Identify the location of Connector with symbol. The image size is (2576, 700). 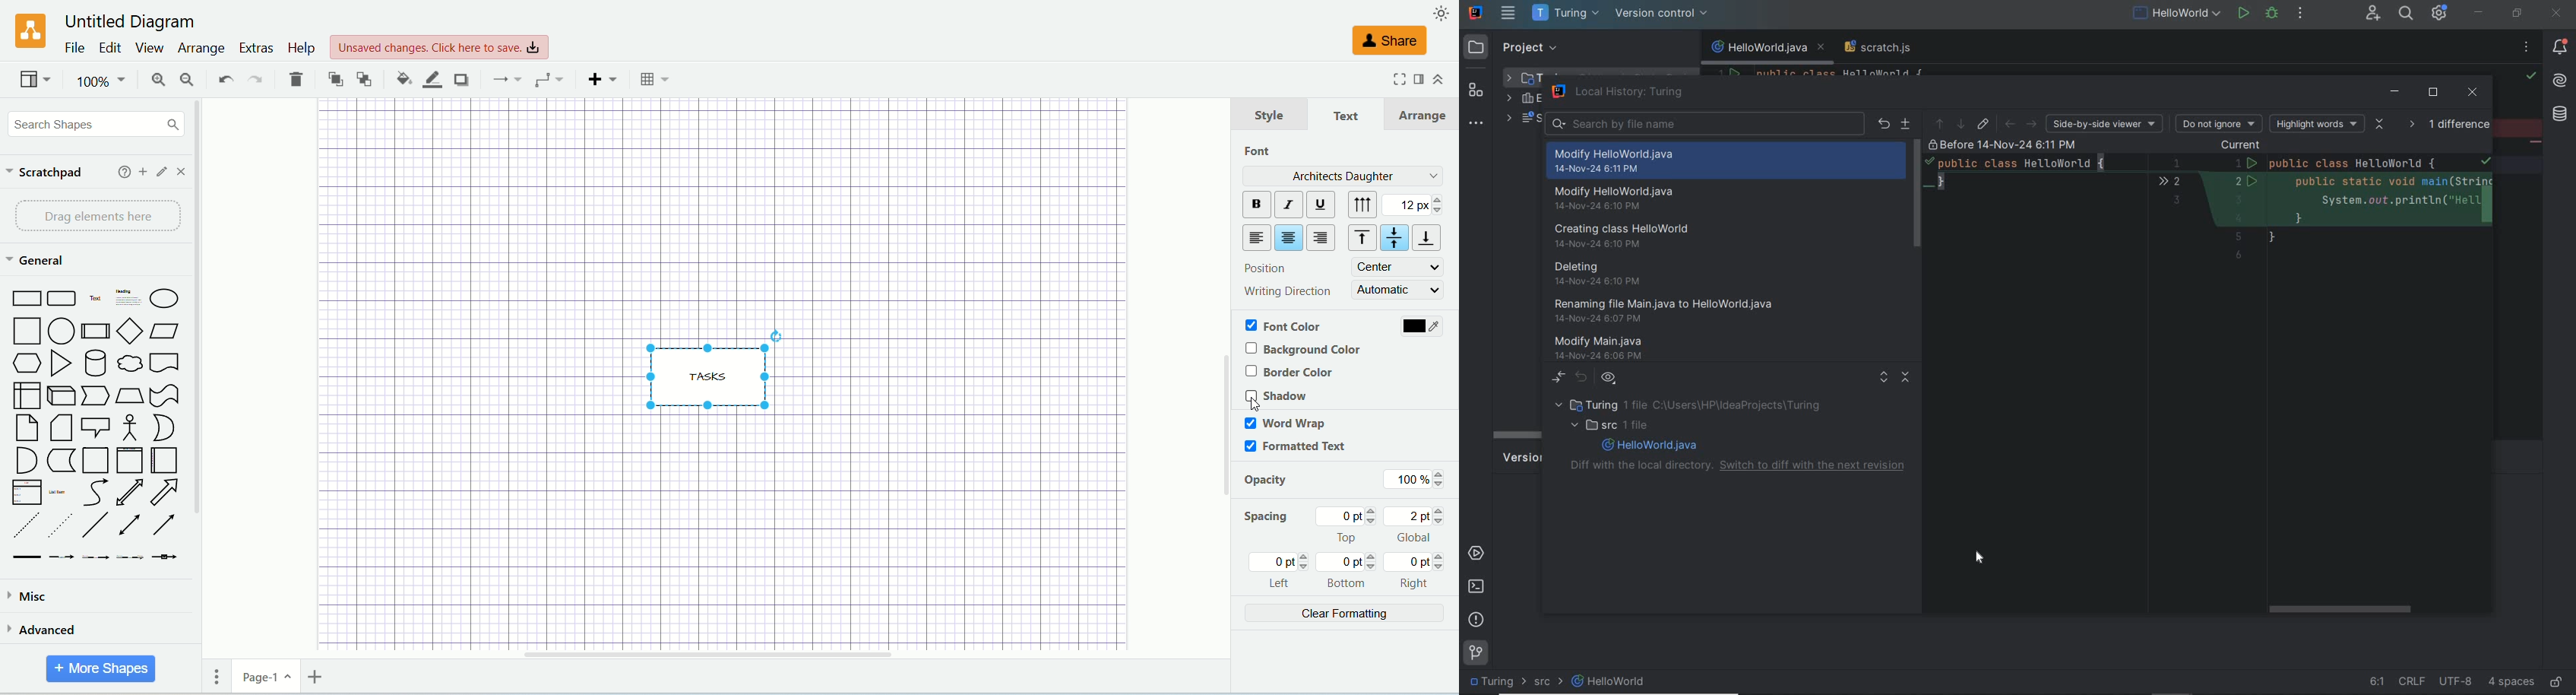
(164, 554).